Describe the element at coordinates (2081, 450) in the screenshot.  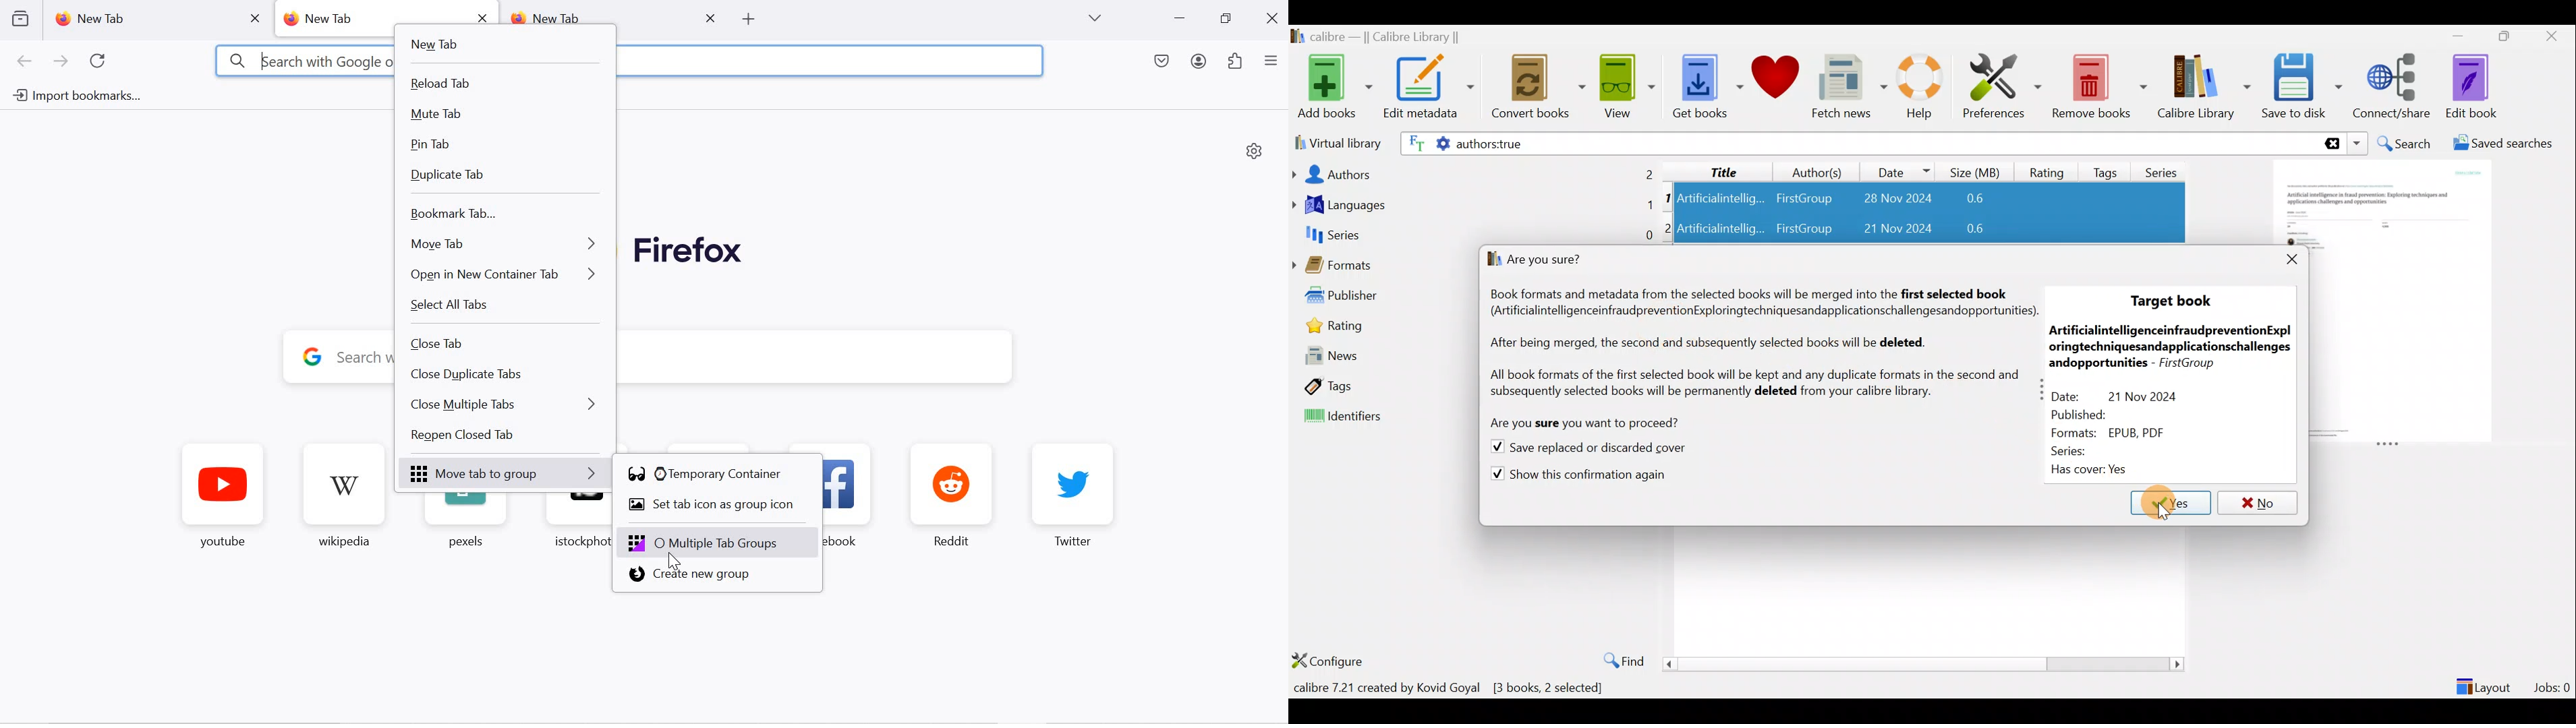
I see `Series:` at that location.